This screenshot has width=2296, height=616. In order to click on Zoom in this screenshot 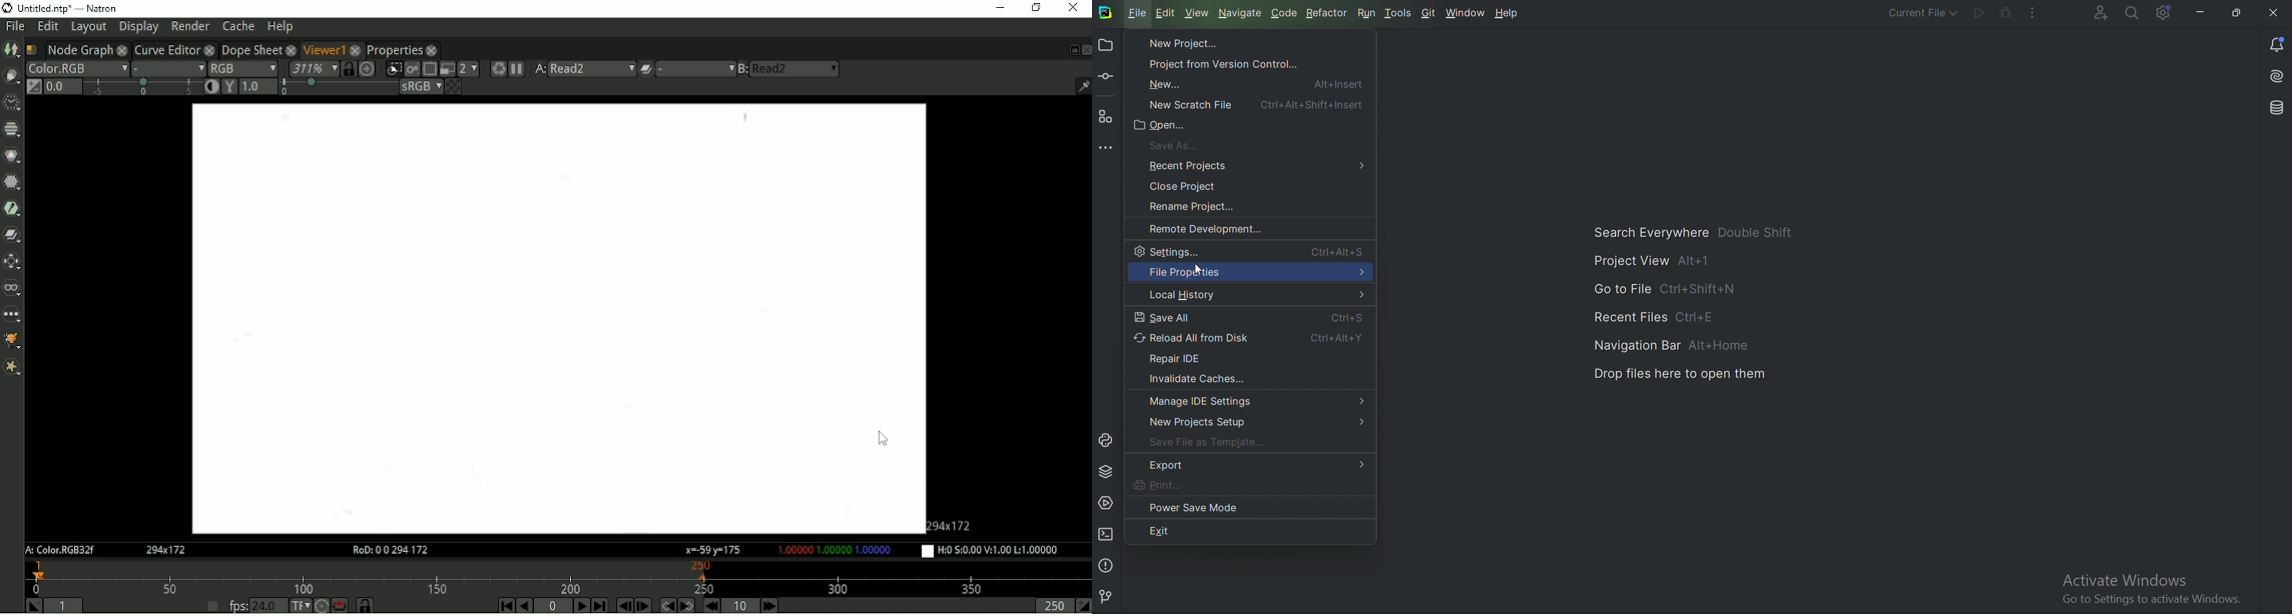, I will do `click(312, 68)`.